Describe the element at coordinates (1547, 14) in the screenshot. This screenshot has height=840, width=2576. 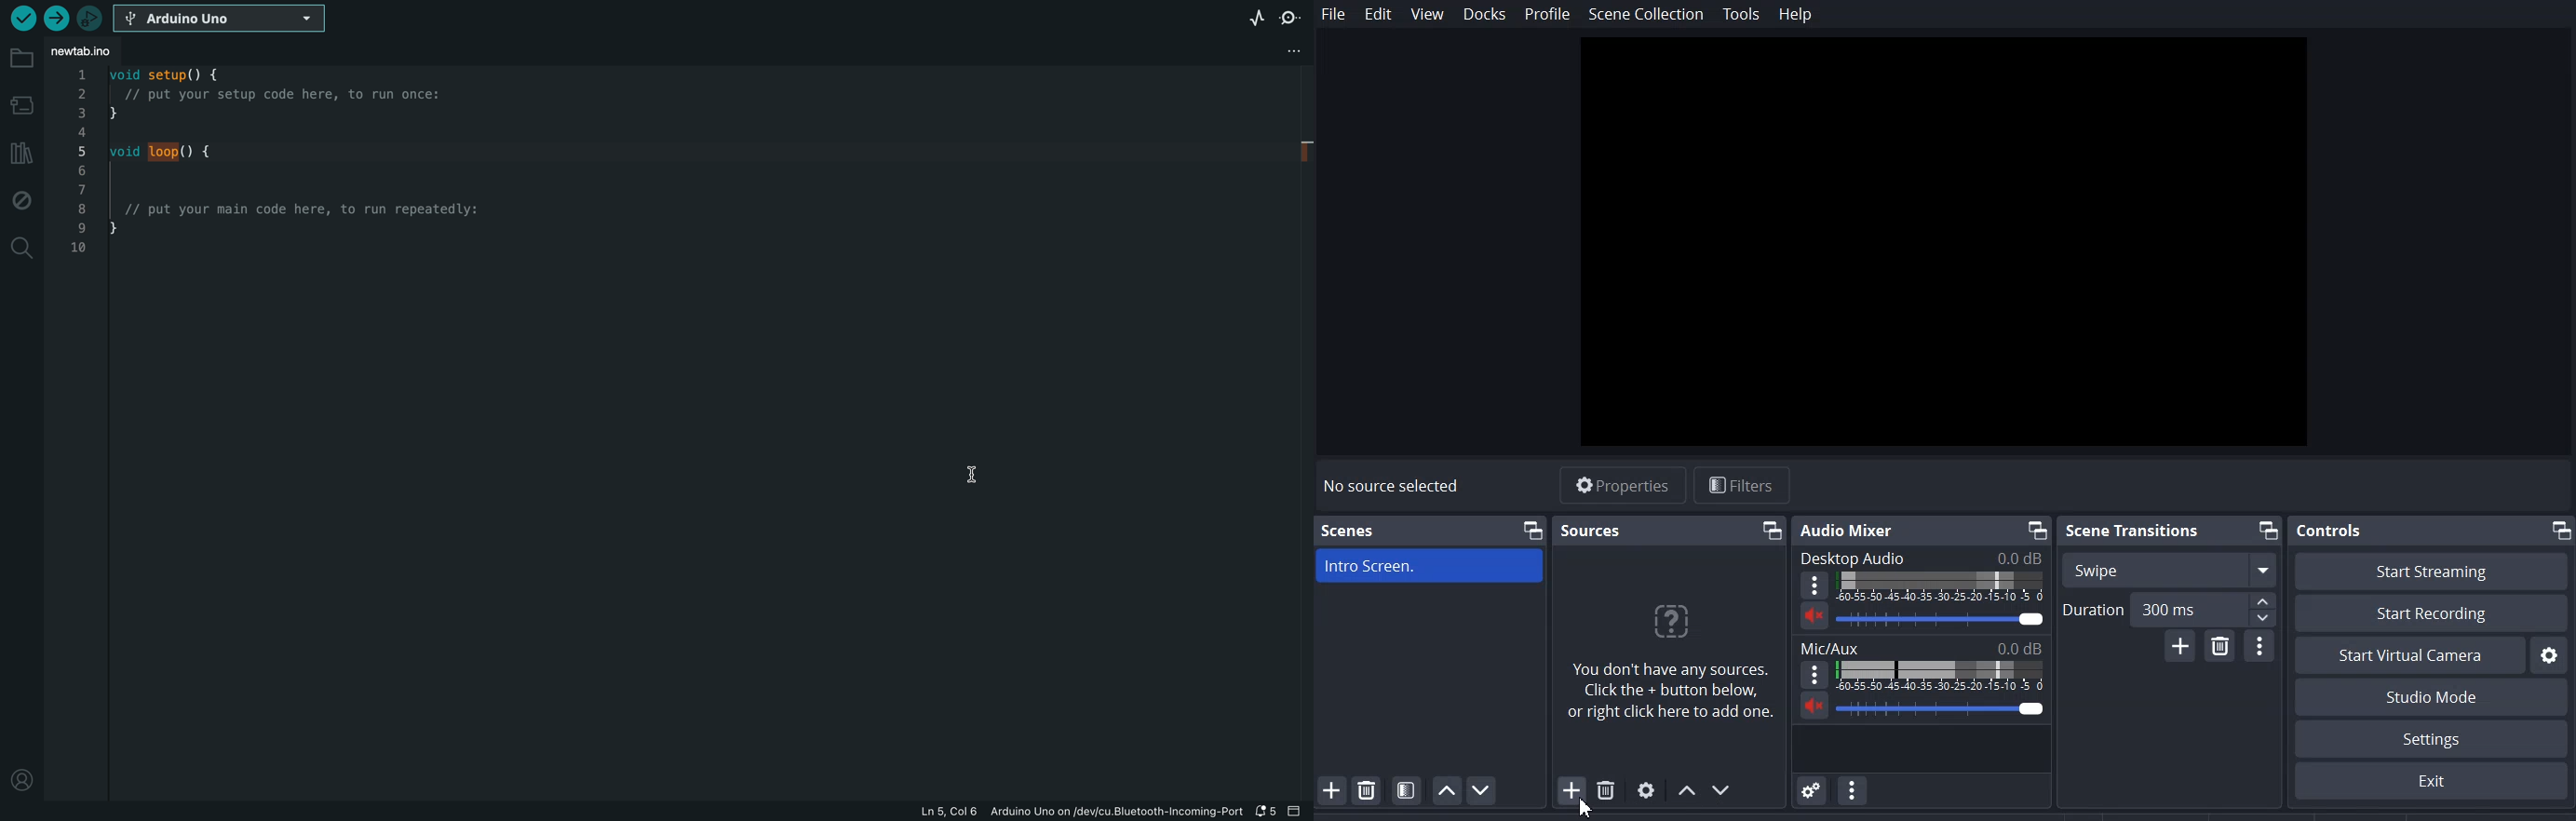
I see `Profile` at that location.